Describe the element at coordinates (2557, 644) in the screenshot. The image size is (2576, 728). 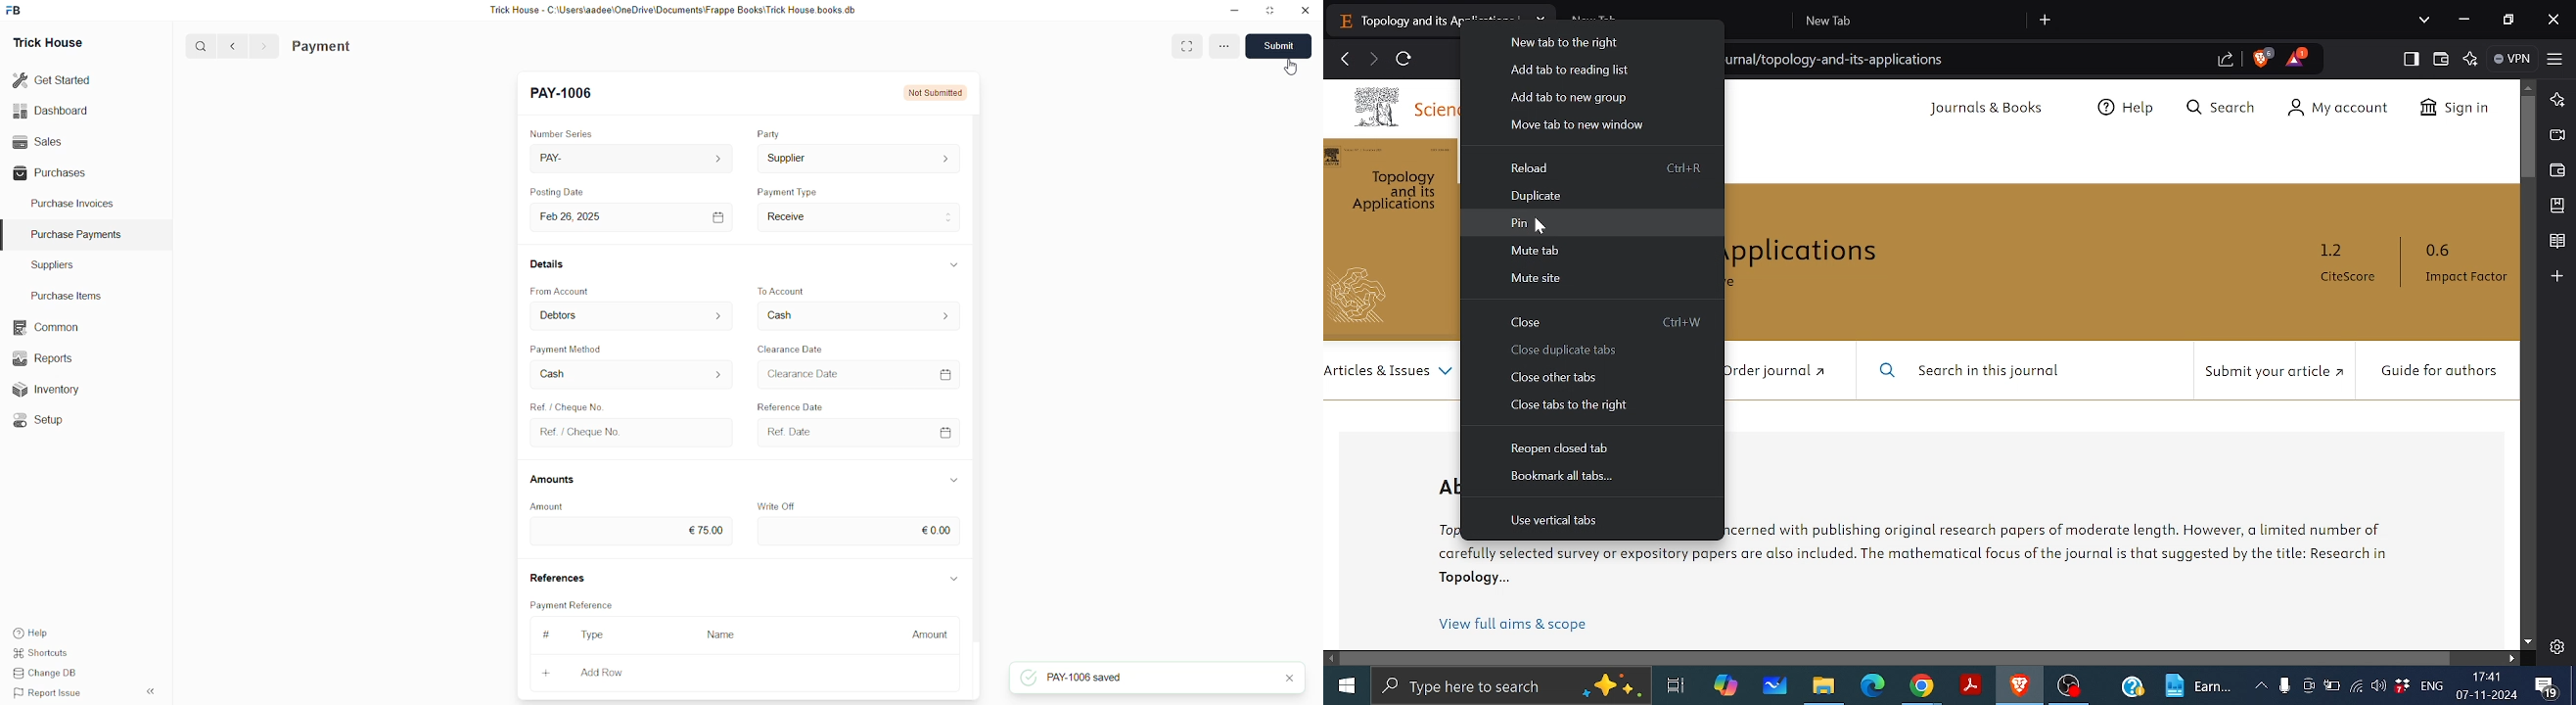
I see `Settings` at that location.